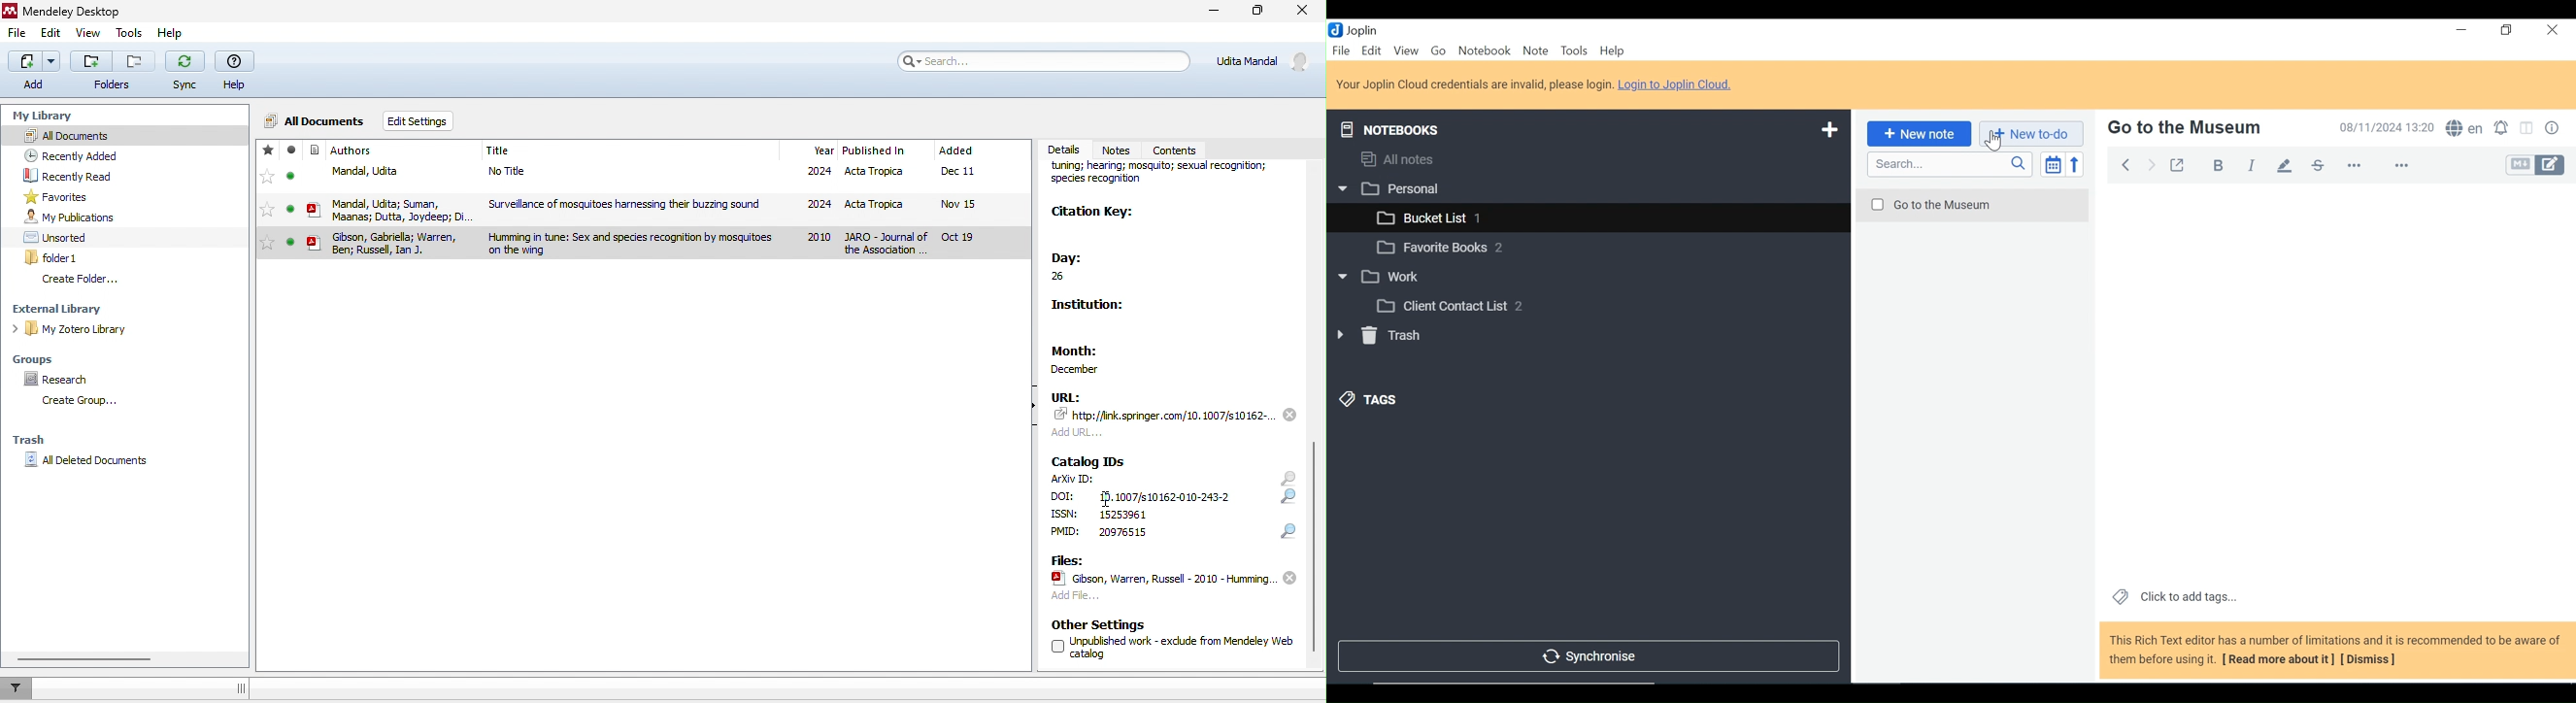  I want to click on Back, so click(2122, 163).